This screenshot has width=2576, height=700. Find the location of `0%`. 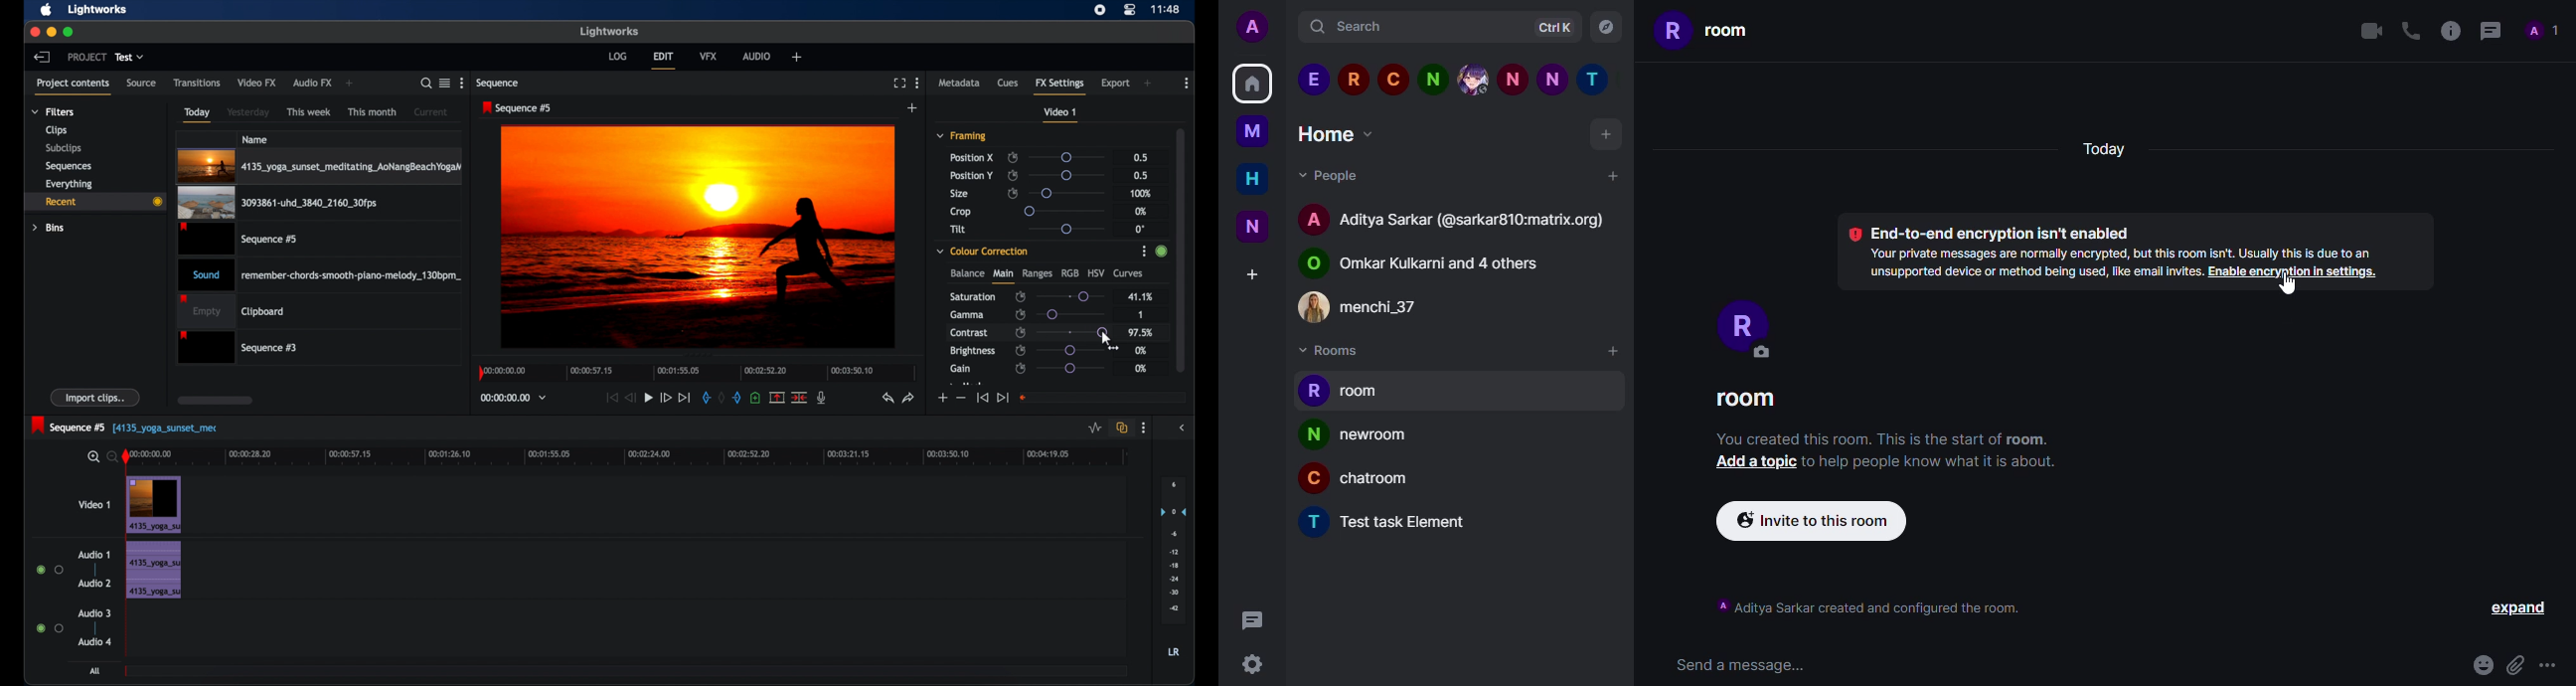

0% is located at coordinates (1142, 368).